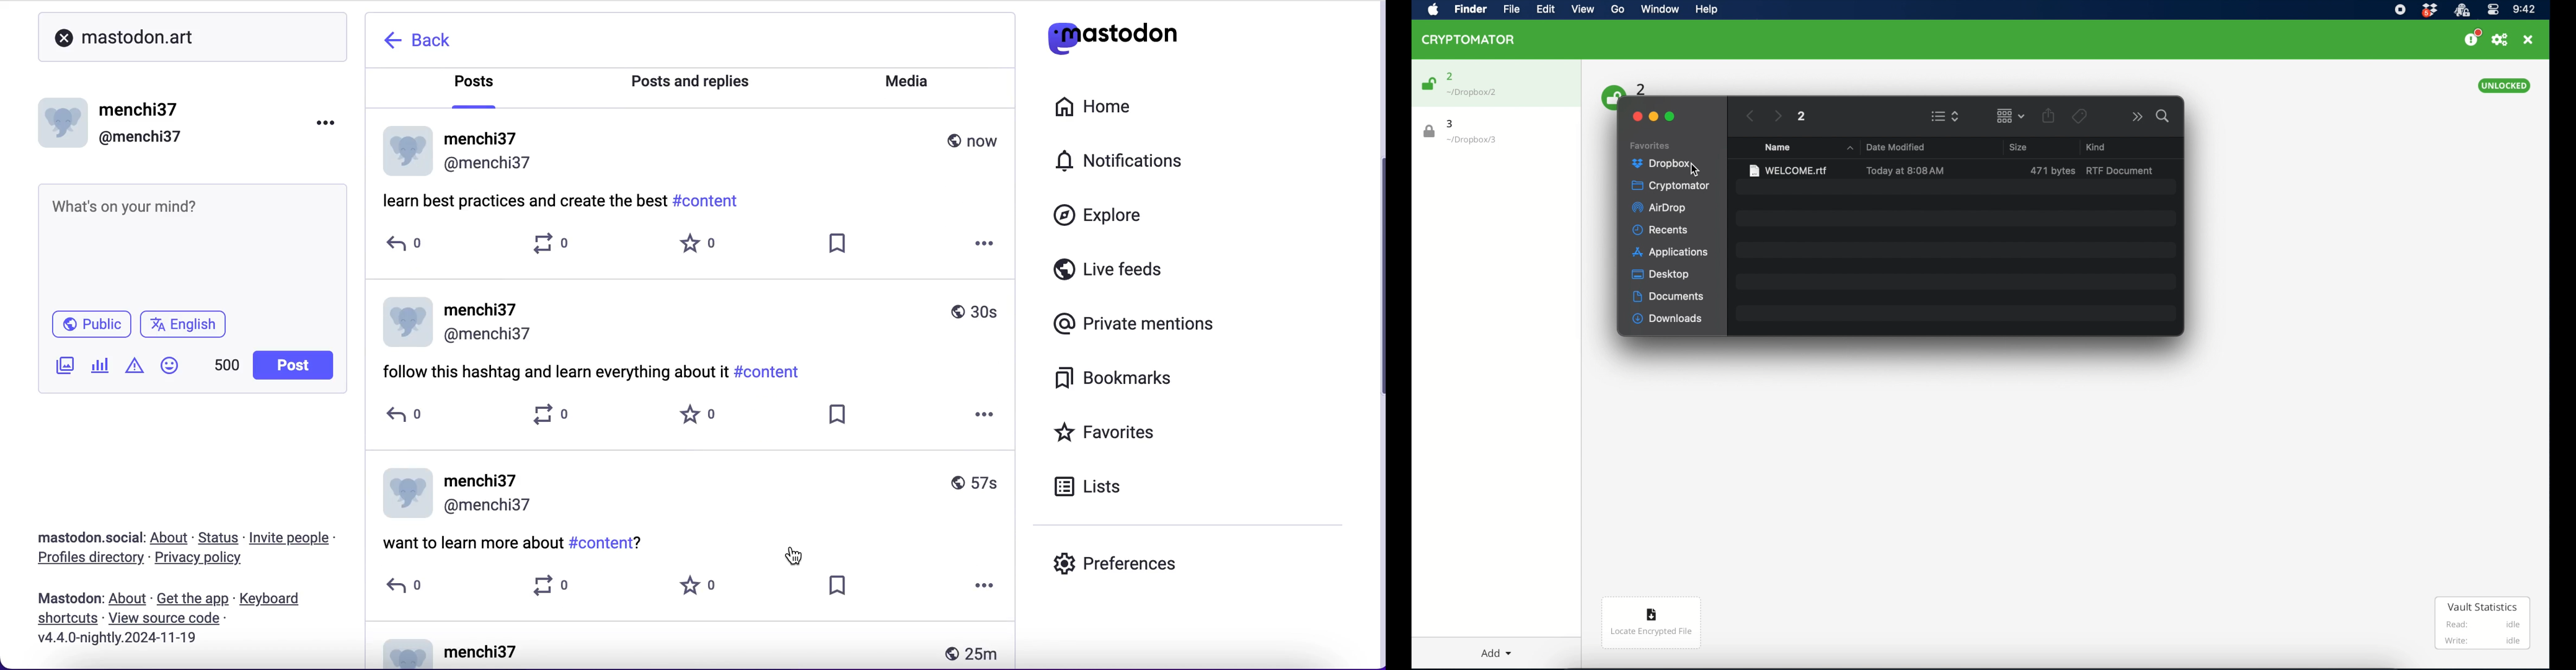  Describe the element at coordinates (90, 326) in the screenshot. I see `public` at that location.